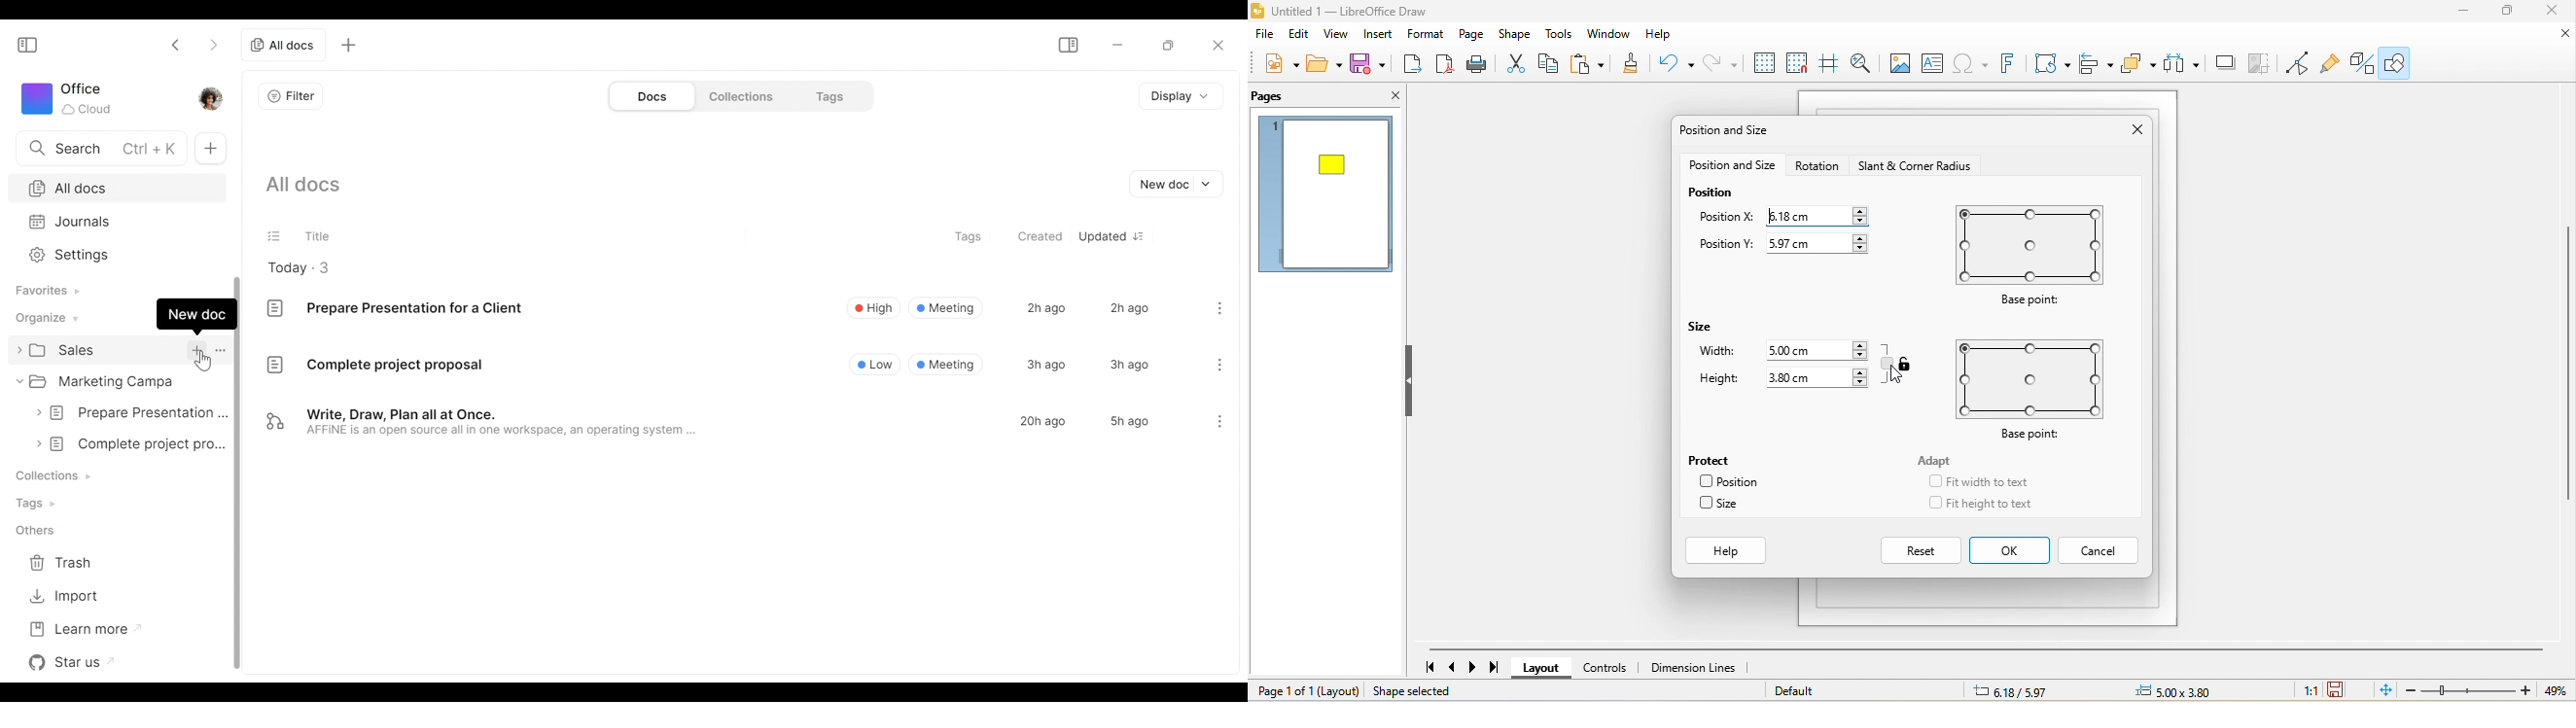 The height and width of the screenshot is (728, 2576). I want to click on page 1, so click(1327, 198).